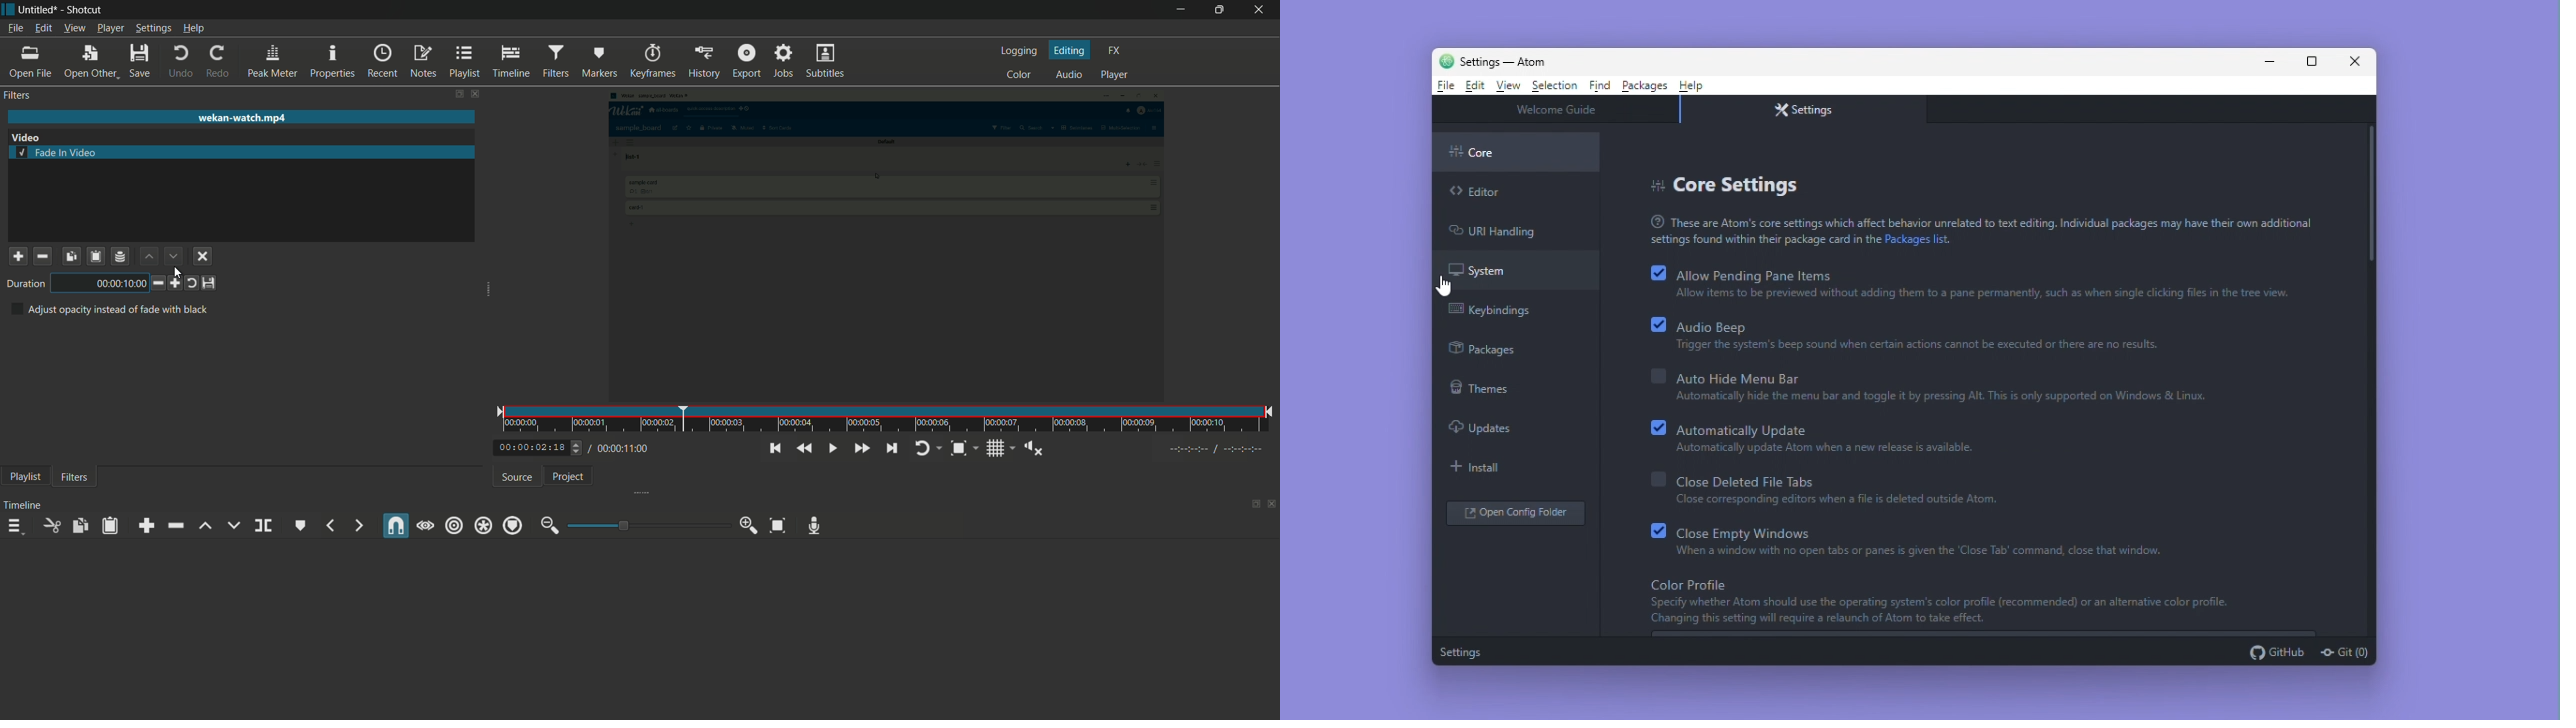  I want to click on close timeline, so click(1272, 502).